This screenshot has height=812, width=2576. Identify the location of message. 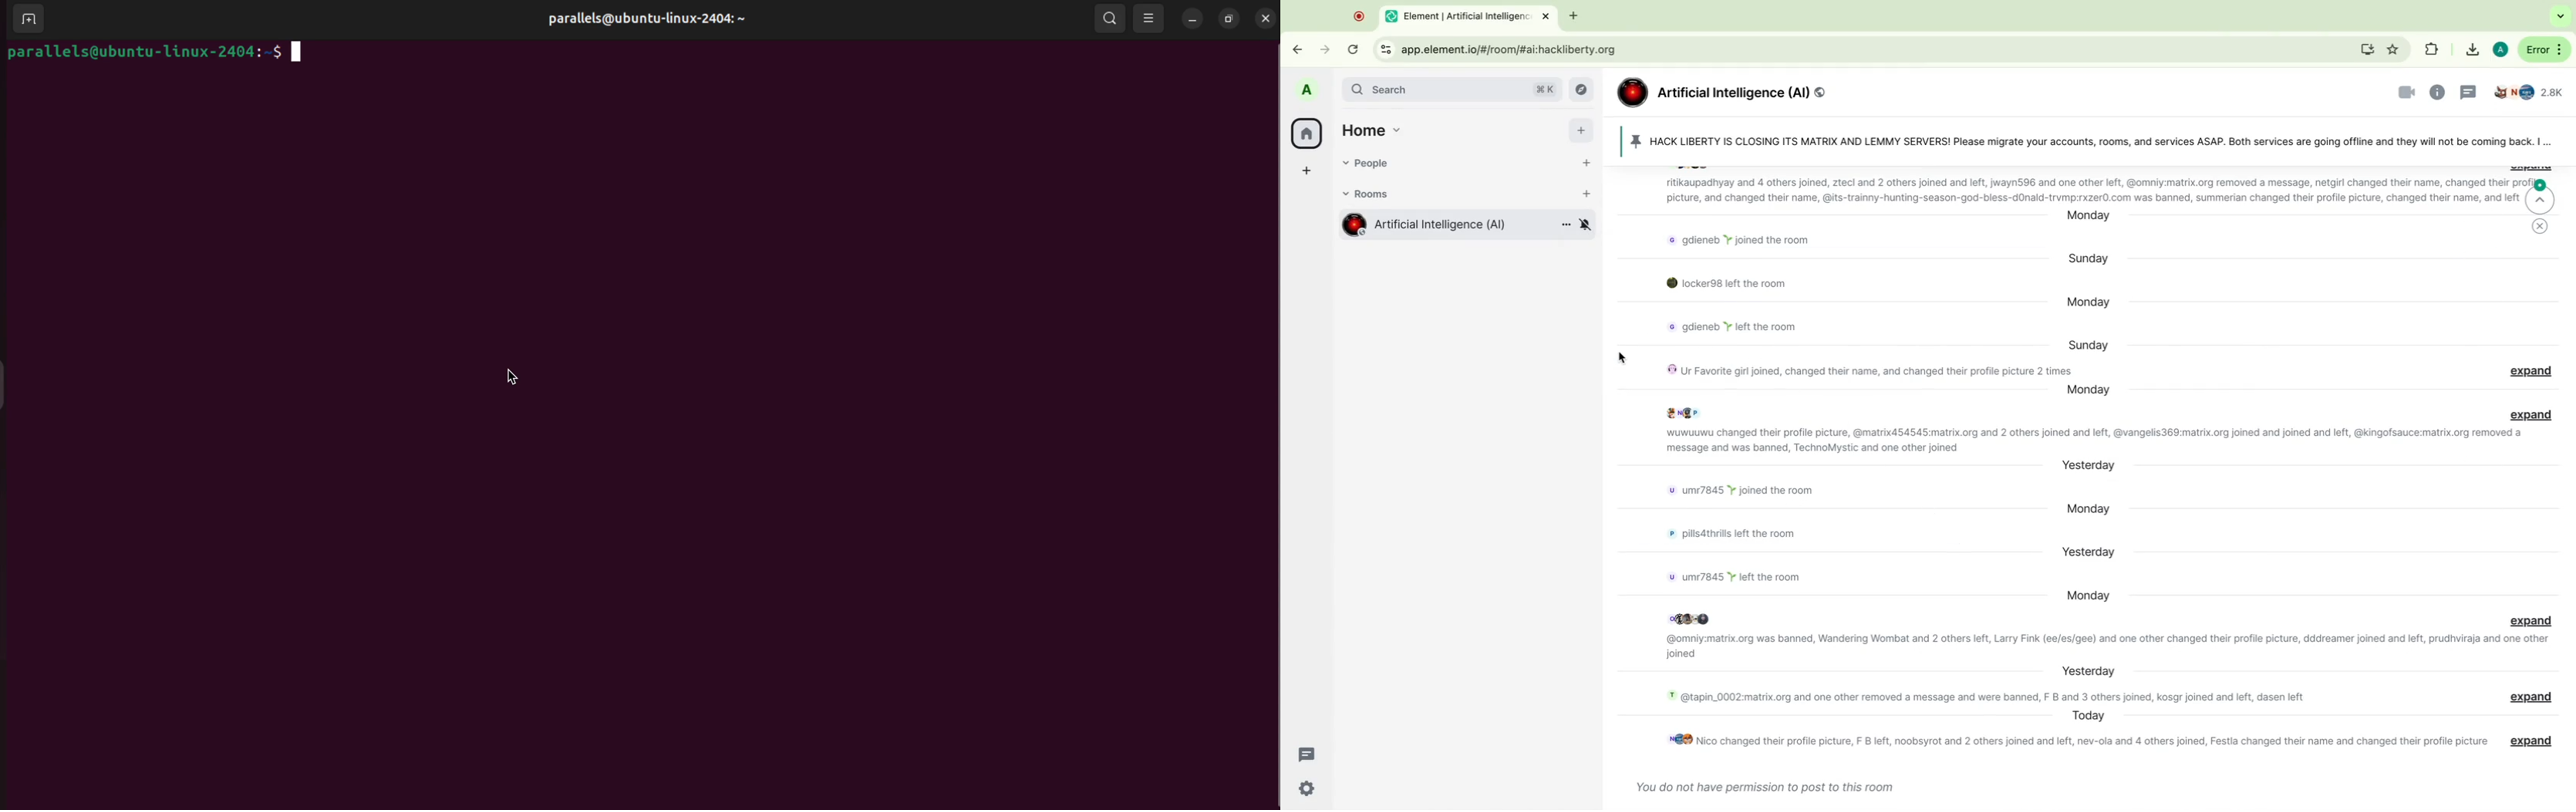
(2529, 741).